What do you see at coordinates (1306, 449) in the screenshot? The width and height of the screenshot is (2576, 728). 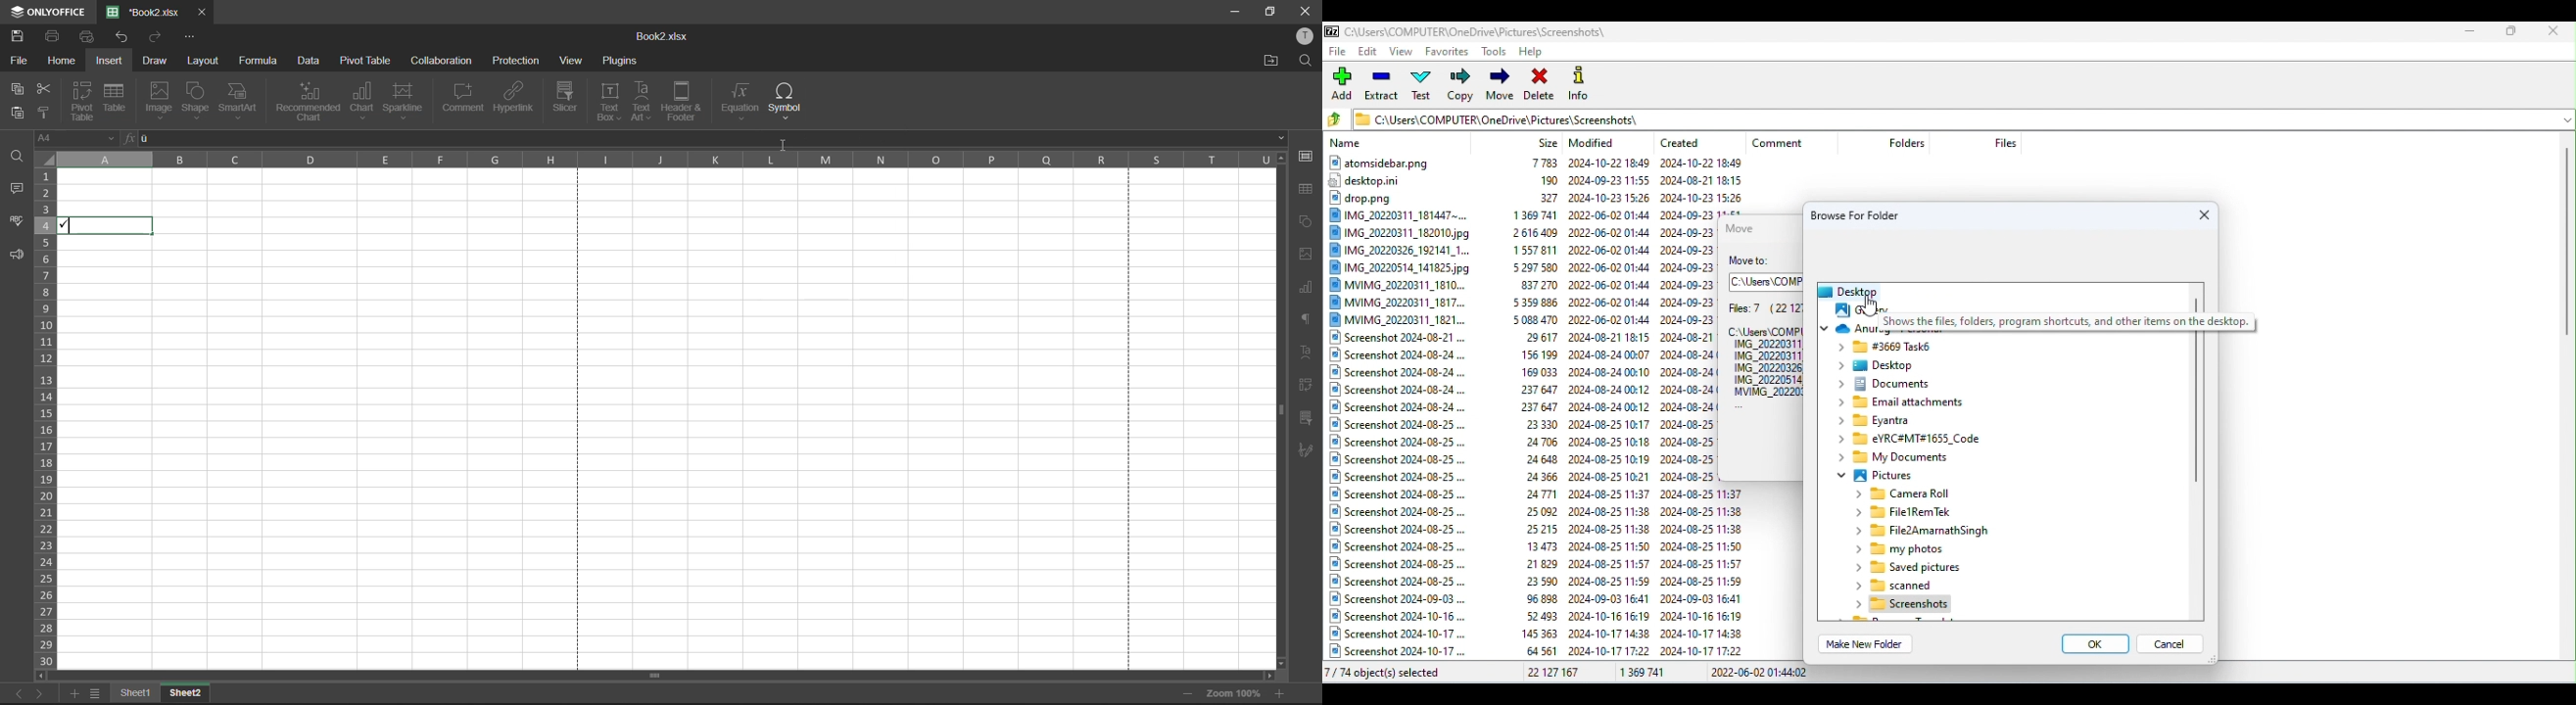 I see `signature` at bounding box center [1306, 449].